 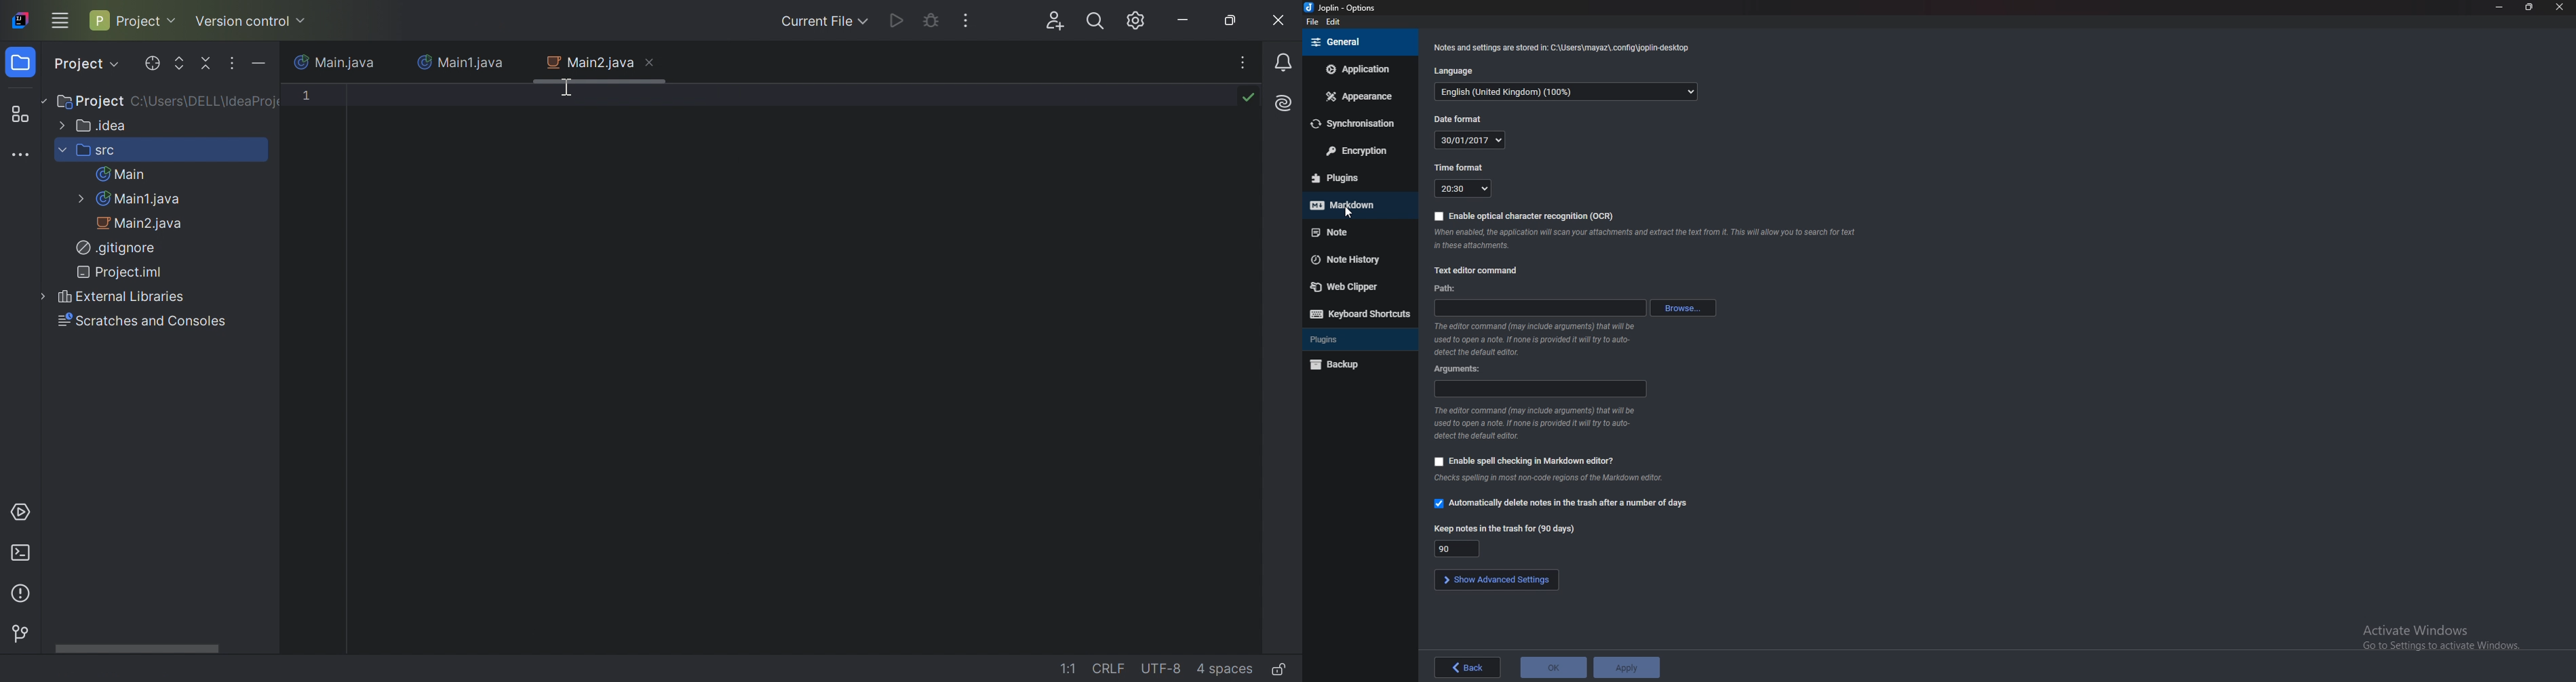 I want to click on Note history, so click(x=1351, y=261).